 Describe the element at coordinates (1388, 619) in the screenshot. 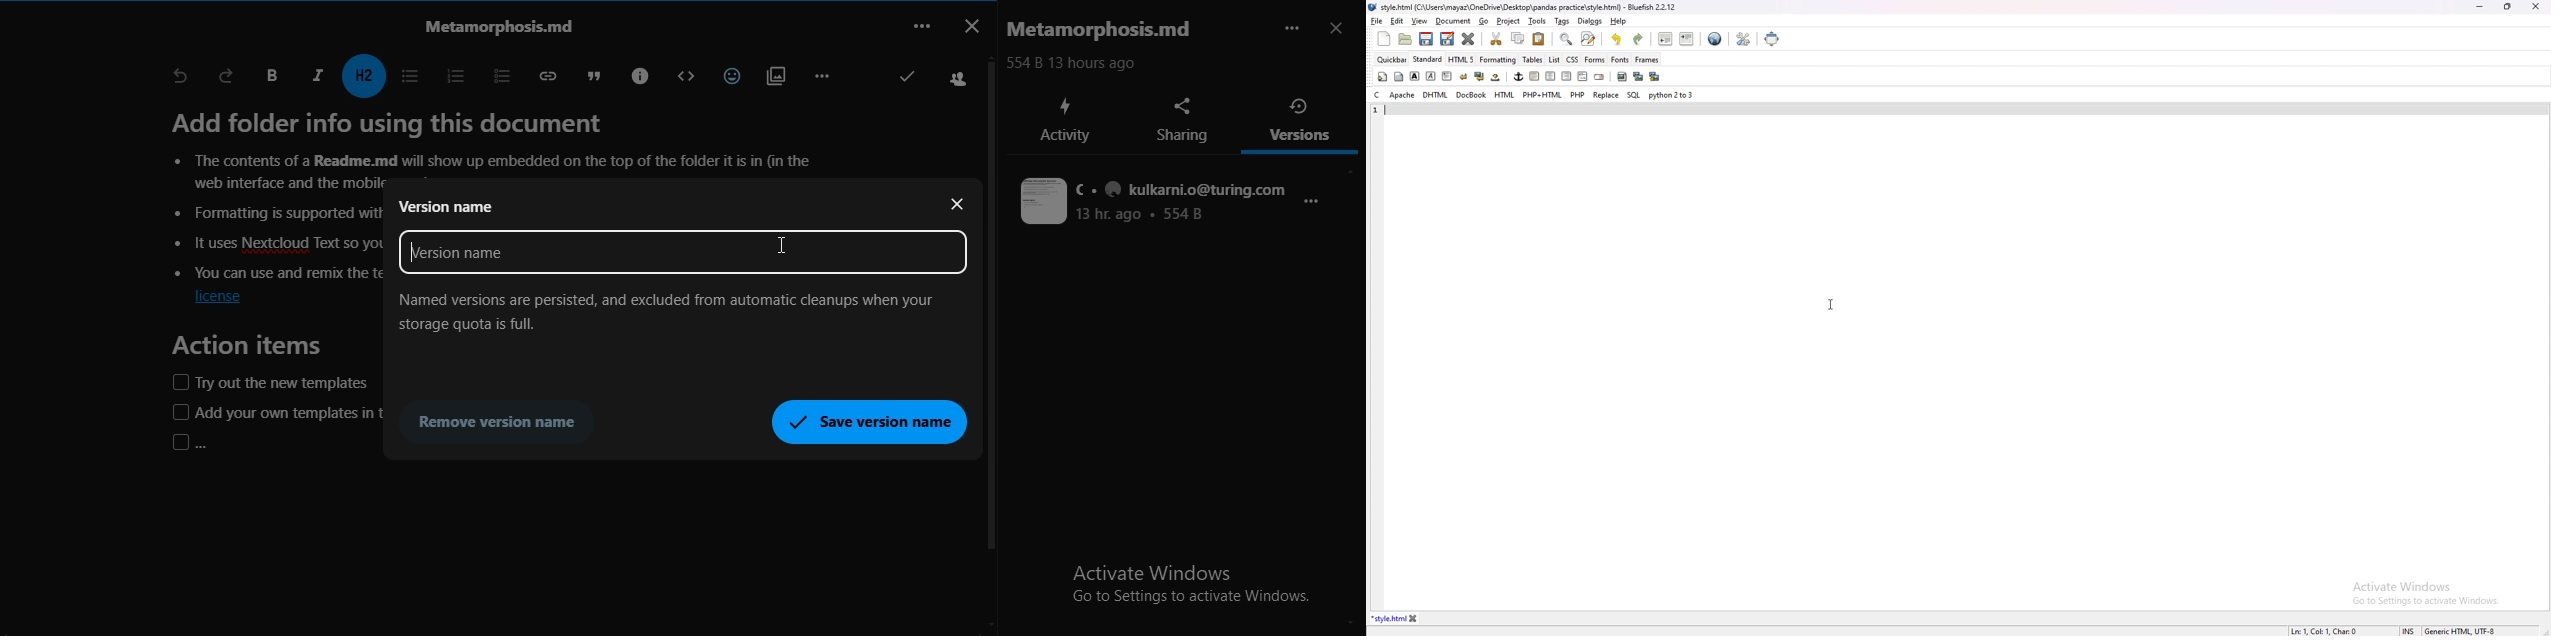

I see `tab` at that location.